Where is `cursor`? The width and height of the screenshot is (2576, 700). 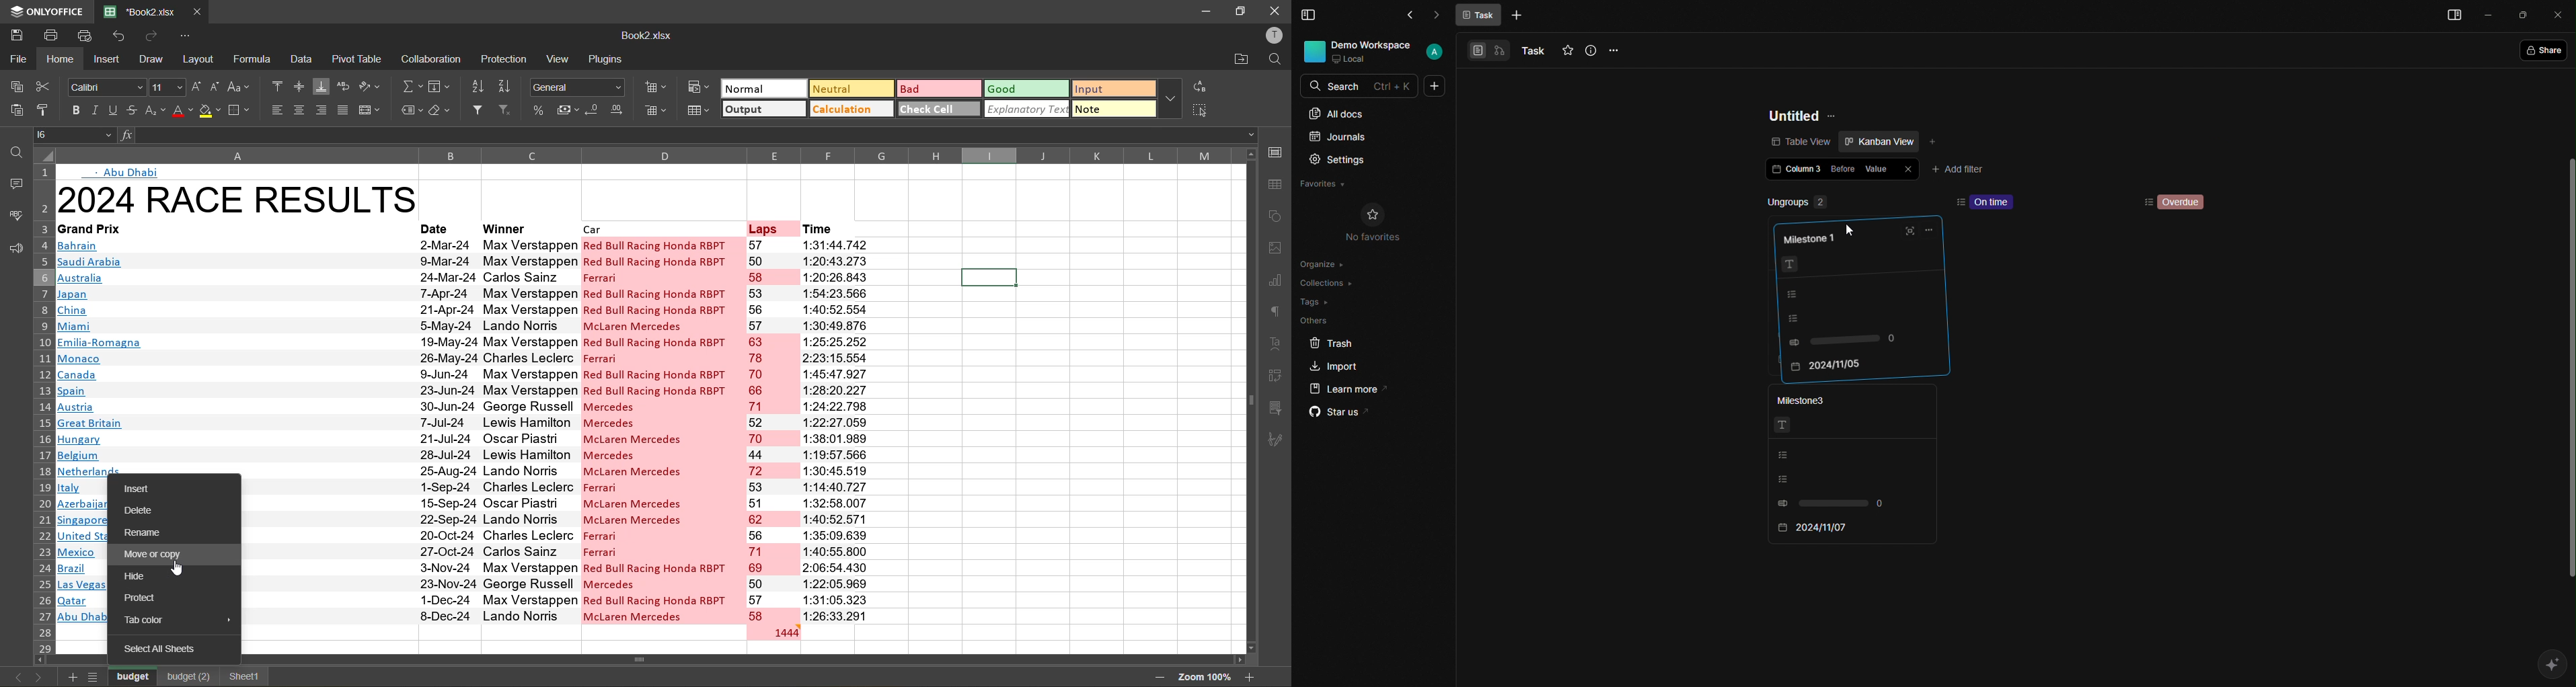 cursor is located at coordinates (182, 567).